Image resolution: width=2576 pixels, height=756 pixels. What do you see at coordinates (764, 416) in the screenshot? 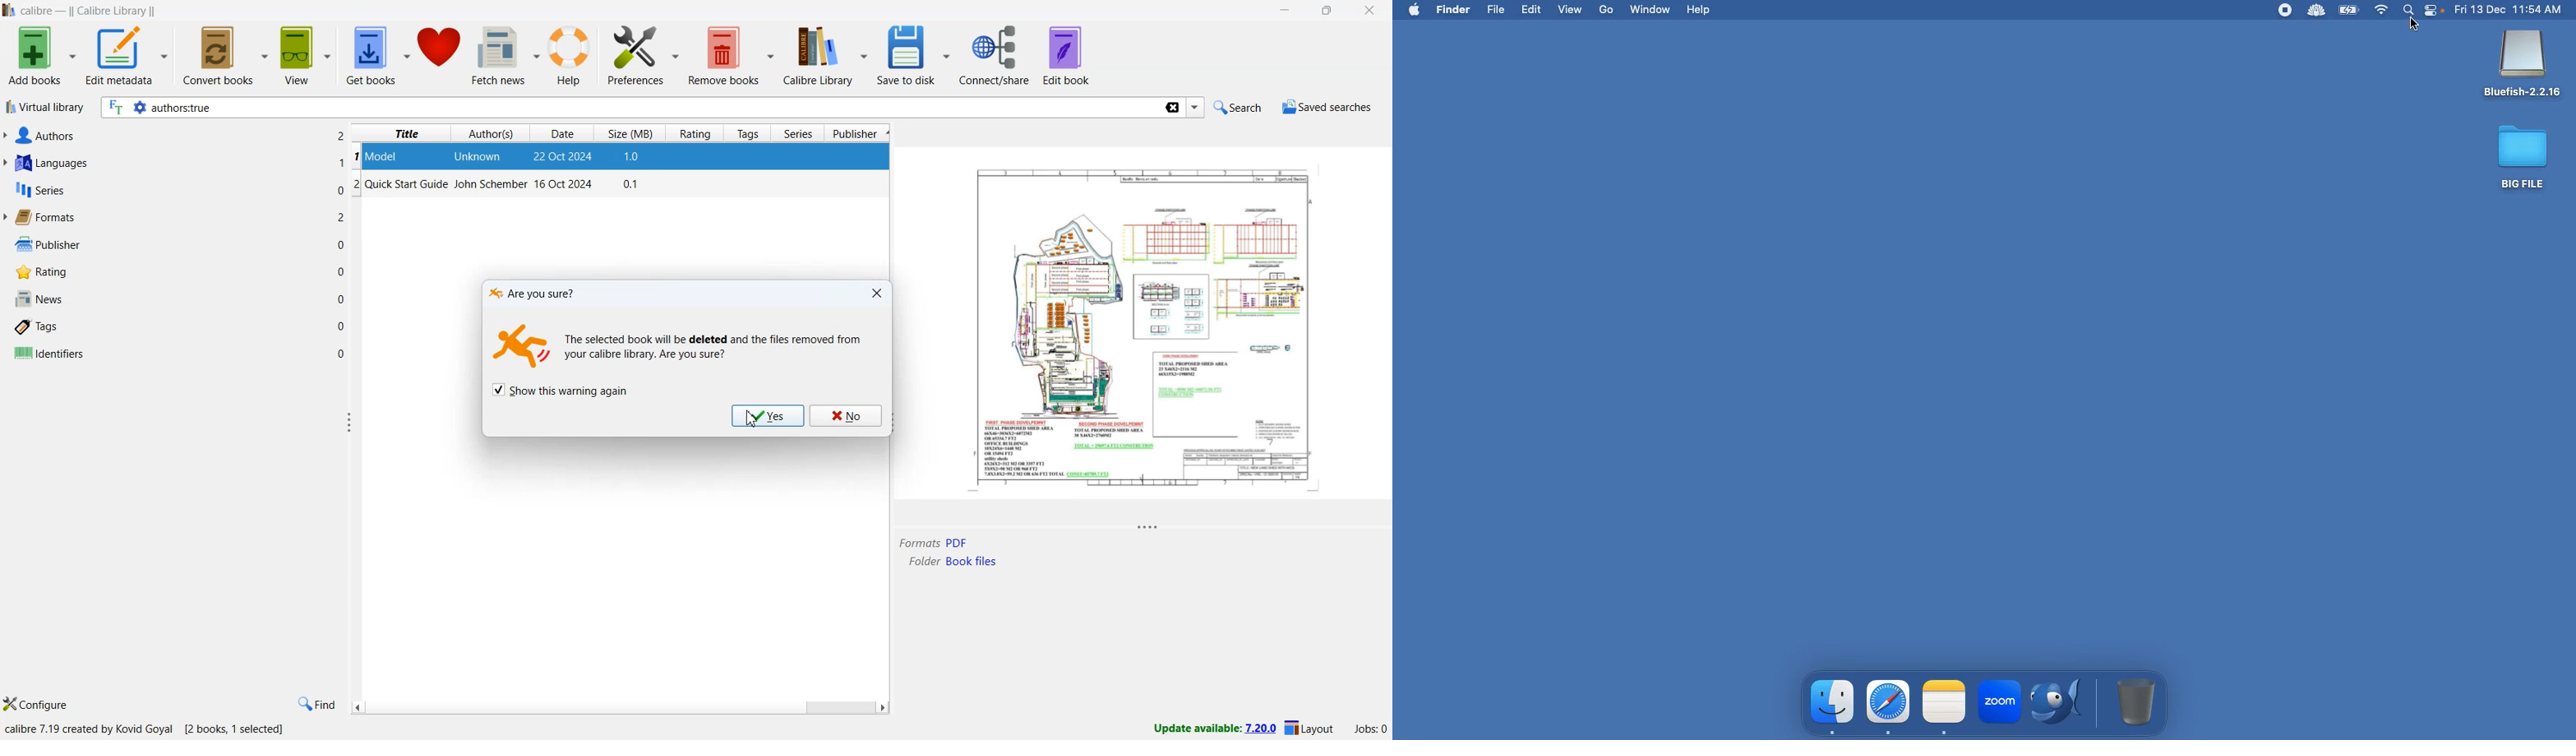
I see `Yes ` at bounding box center [764, 416].